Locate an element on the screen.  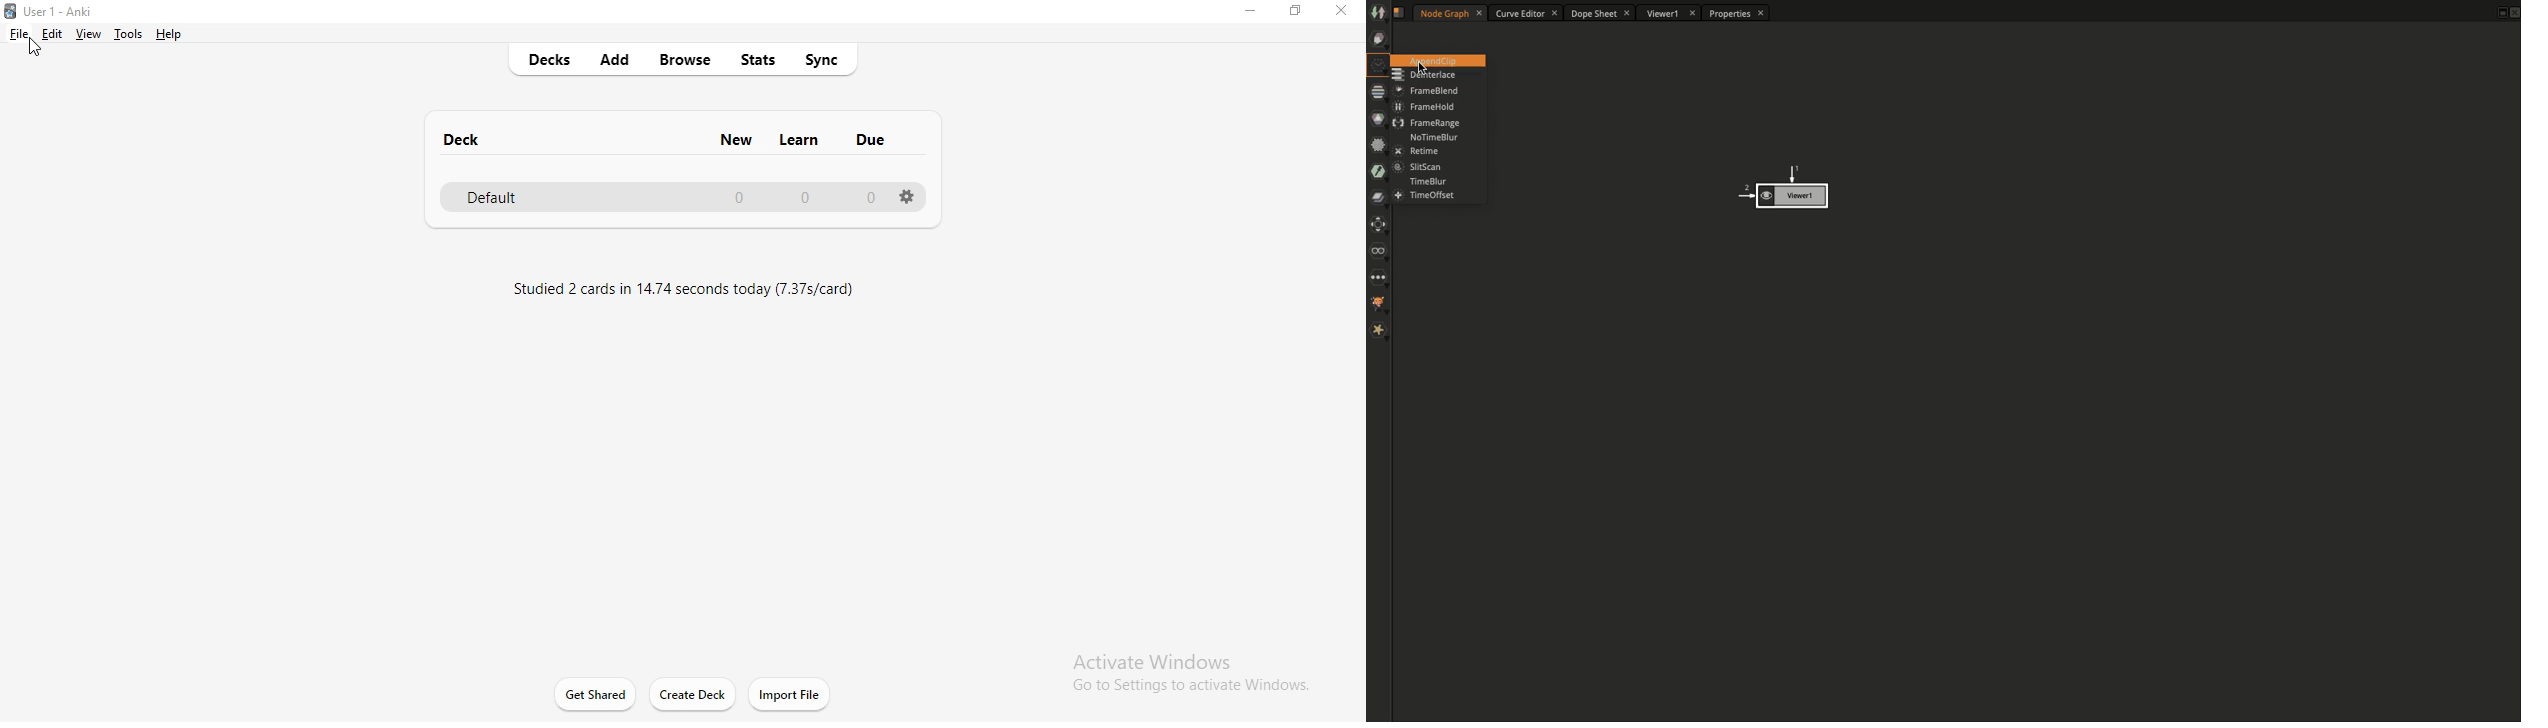
Anki logo and title is located at coordinates (59, 8).